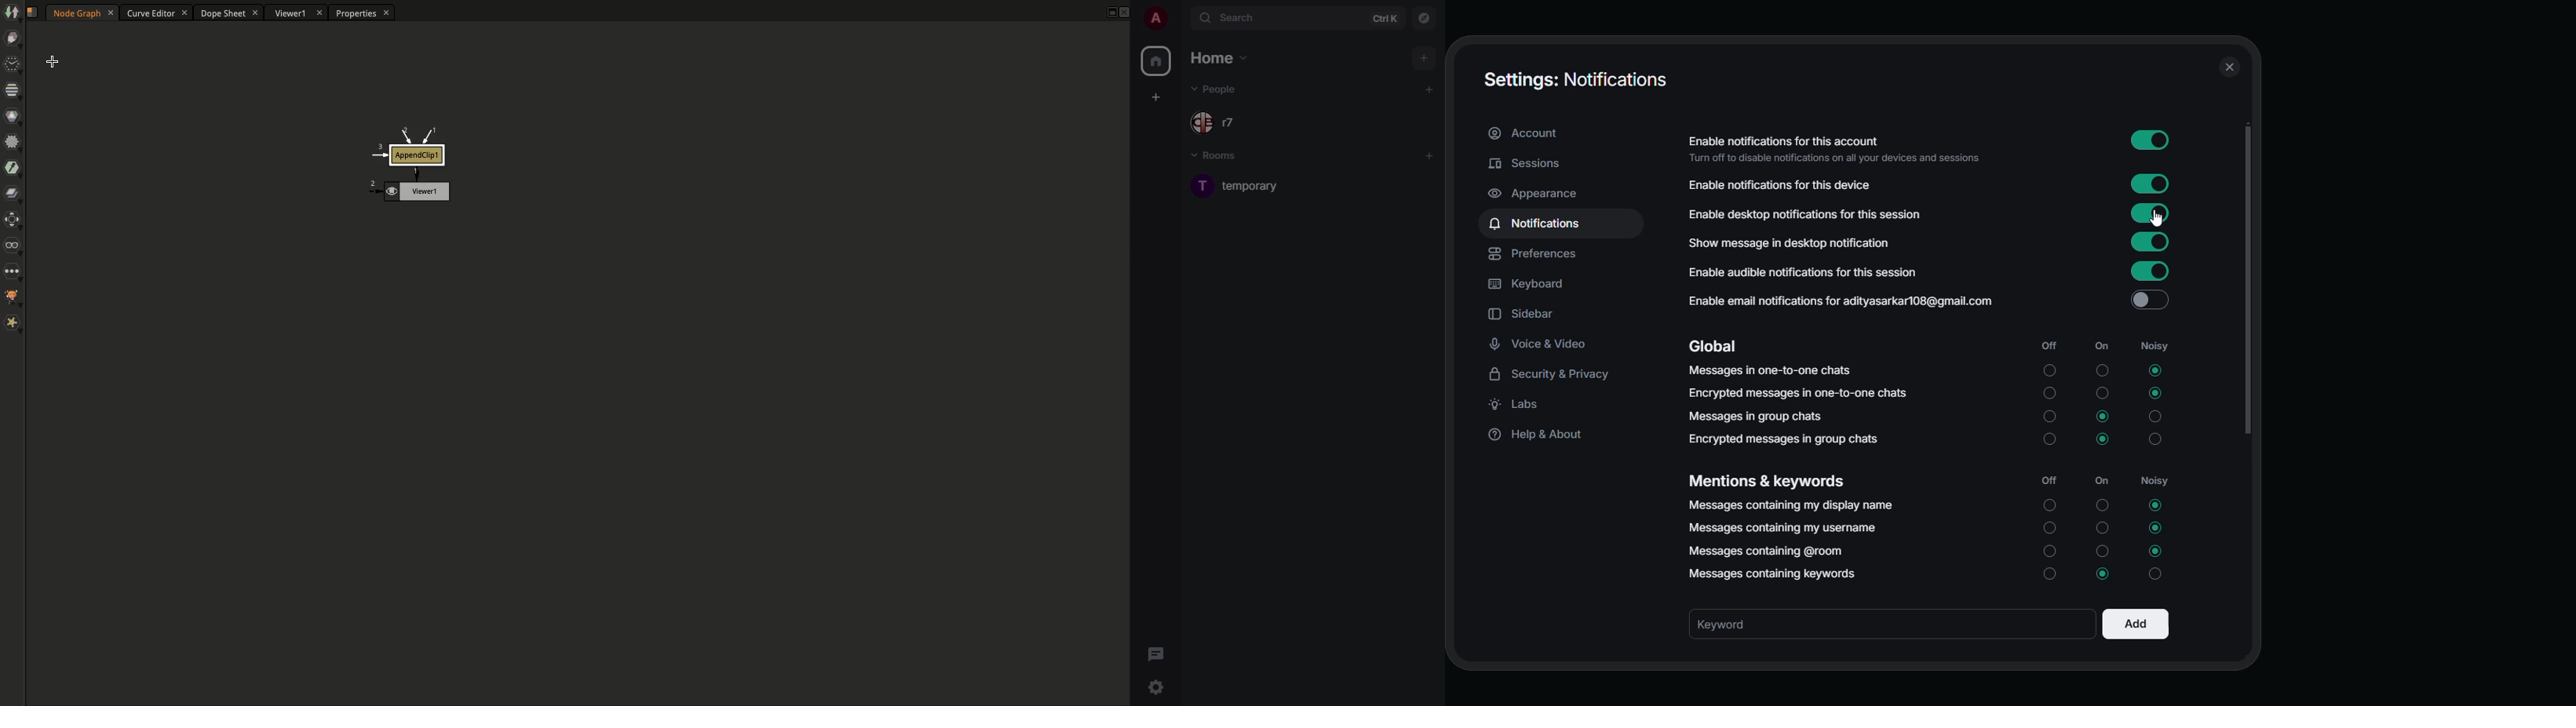 The width and height of the screenshot is (2576, 728). I want to click on help & about, so click(1539, 437).